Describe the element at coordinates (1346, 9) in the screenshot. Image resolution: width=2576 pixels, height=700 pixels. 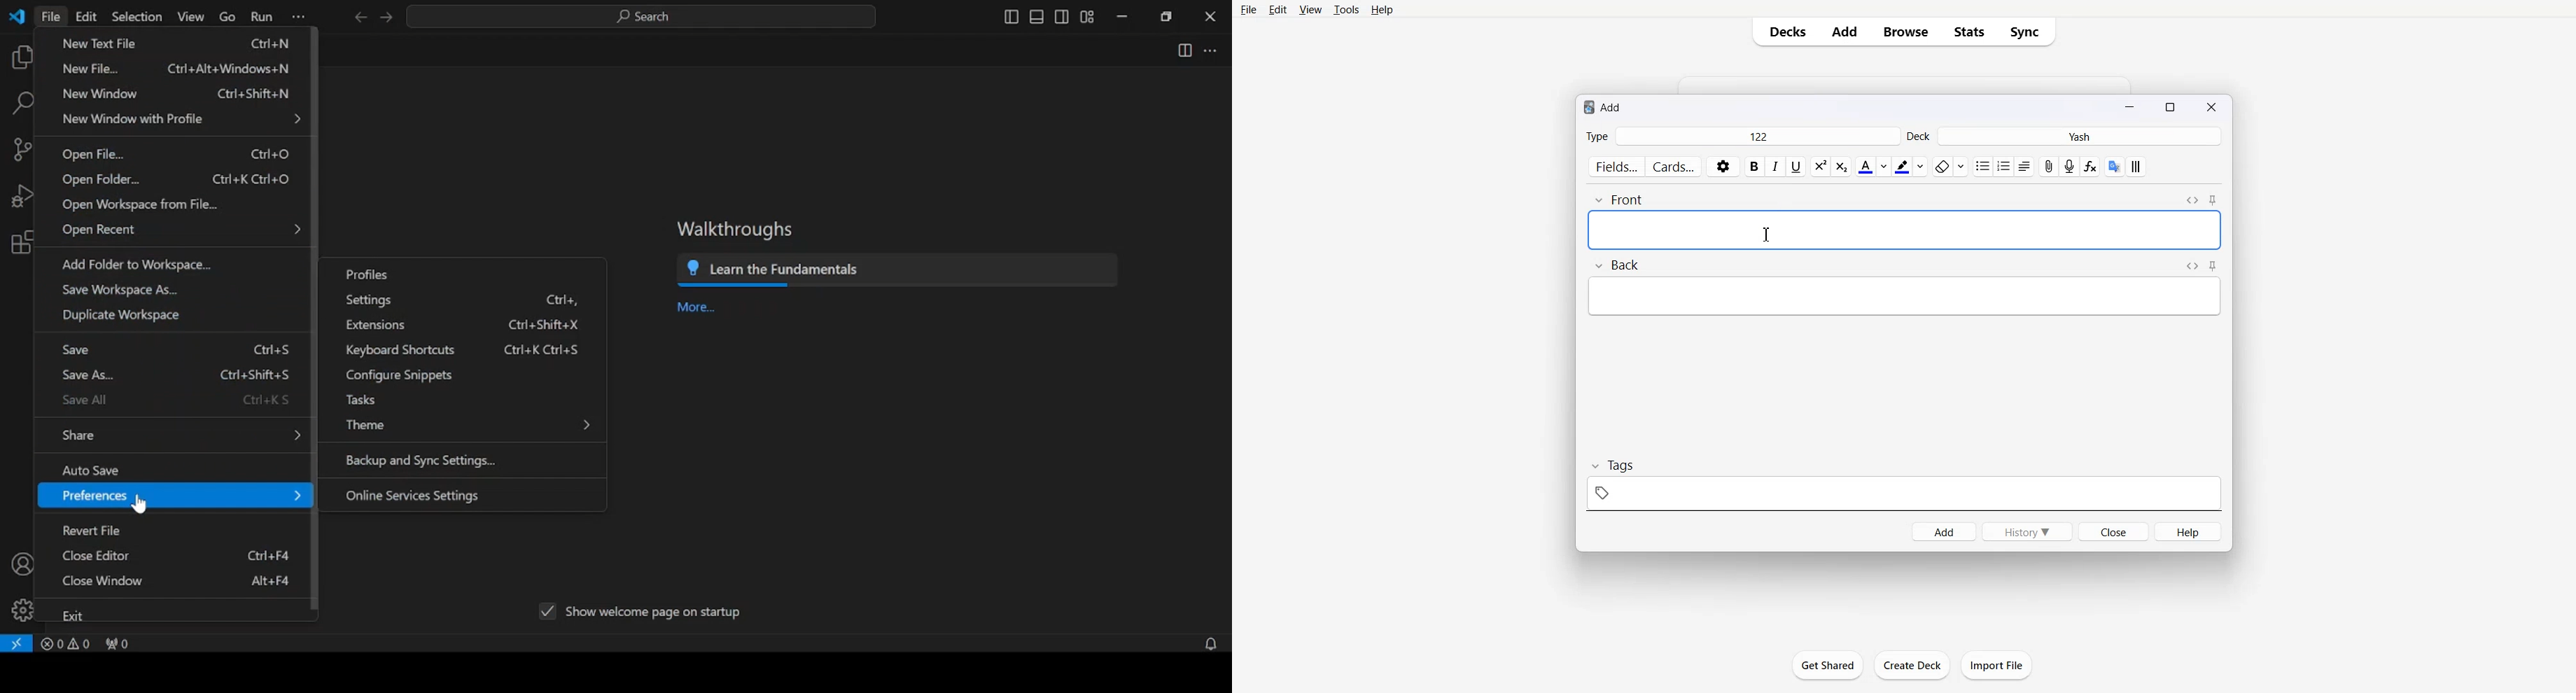
I see `Tools` at that location.